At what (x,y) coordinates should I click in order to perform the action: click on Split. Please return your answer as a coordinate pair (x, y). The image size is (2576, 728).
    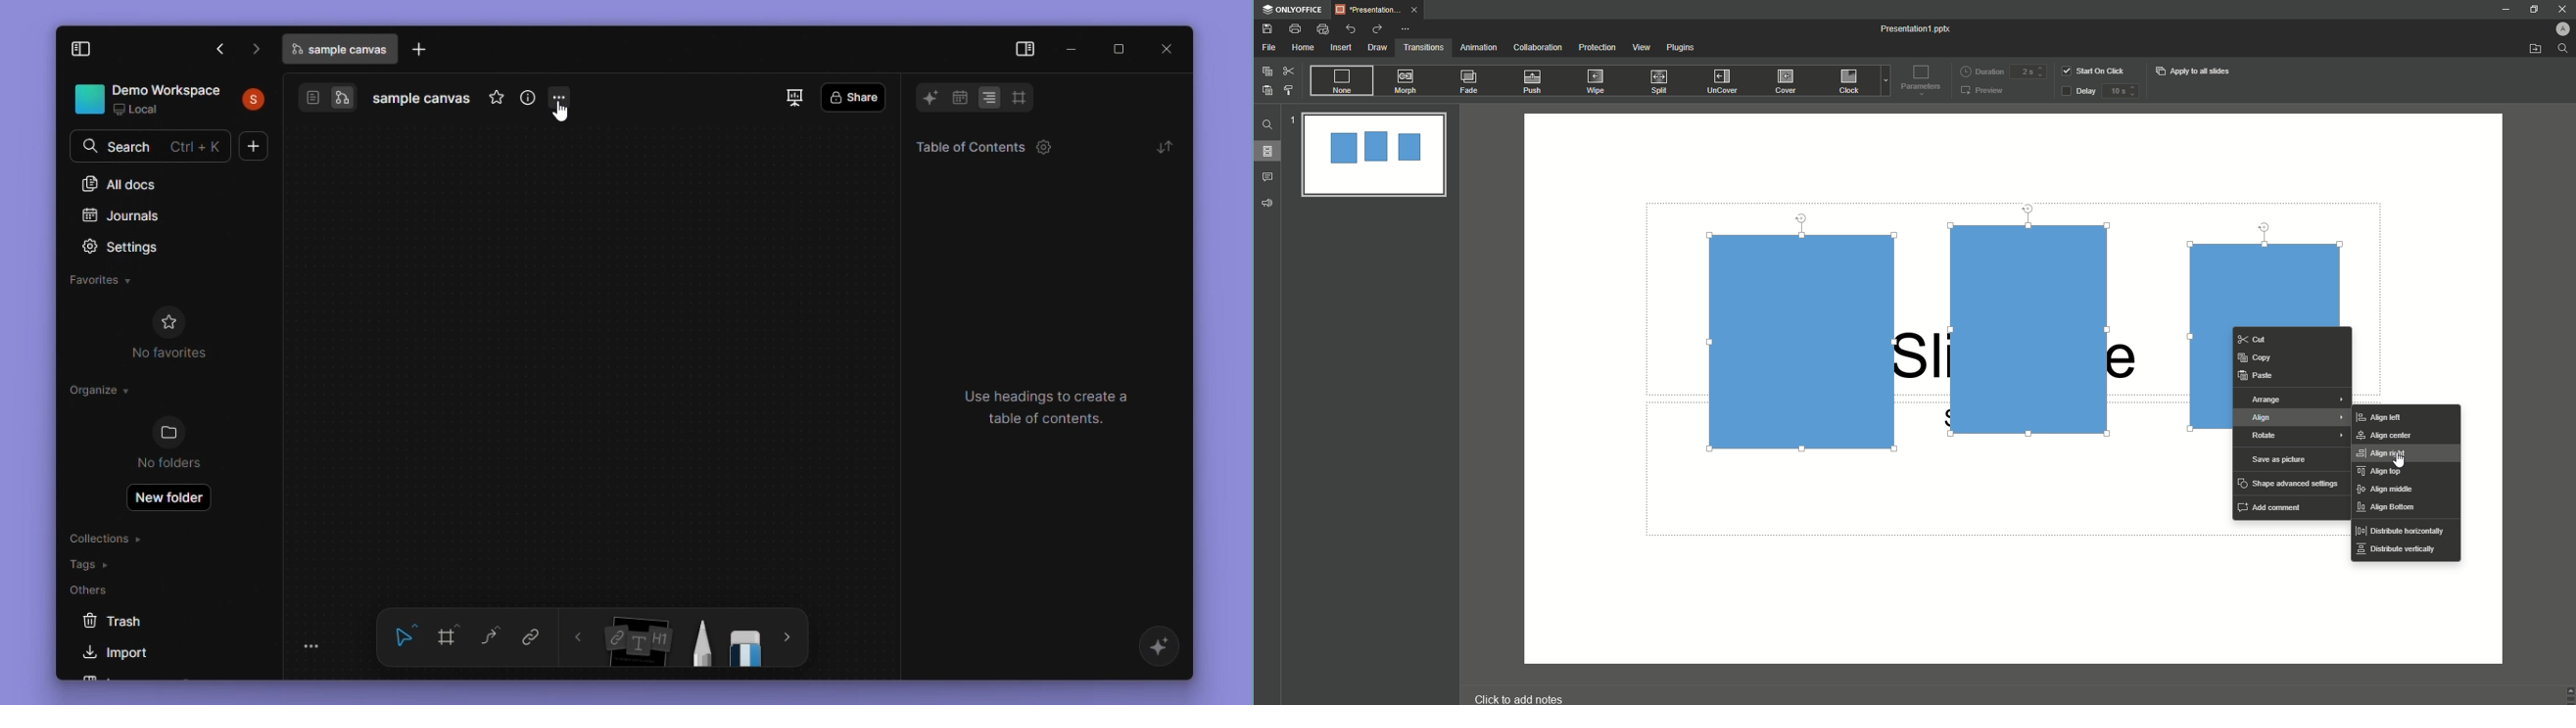
    Looking at the image, I should click on (1662, 83).